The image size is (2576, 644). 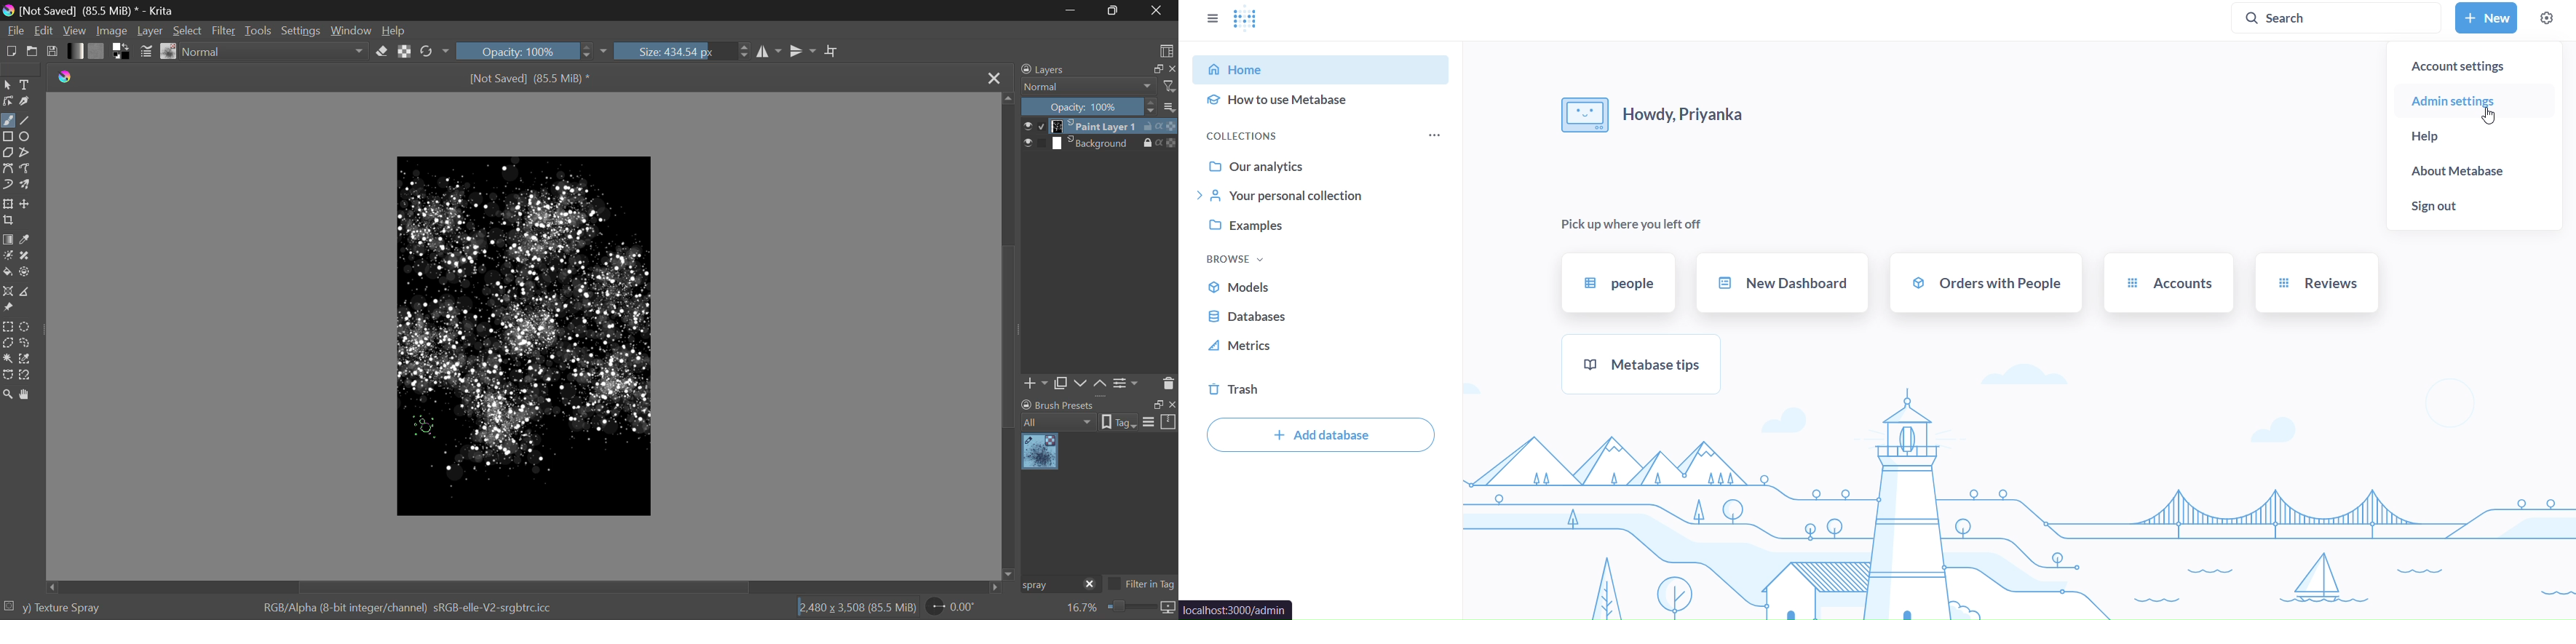 I want to click on Filter, so click(x=224, y=31).